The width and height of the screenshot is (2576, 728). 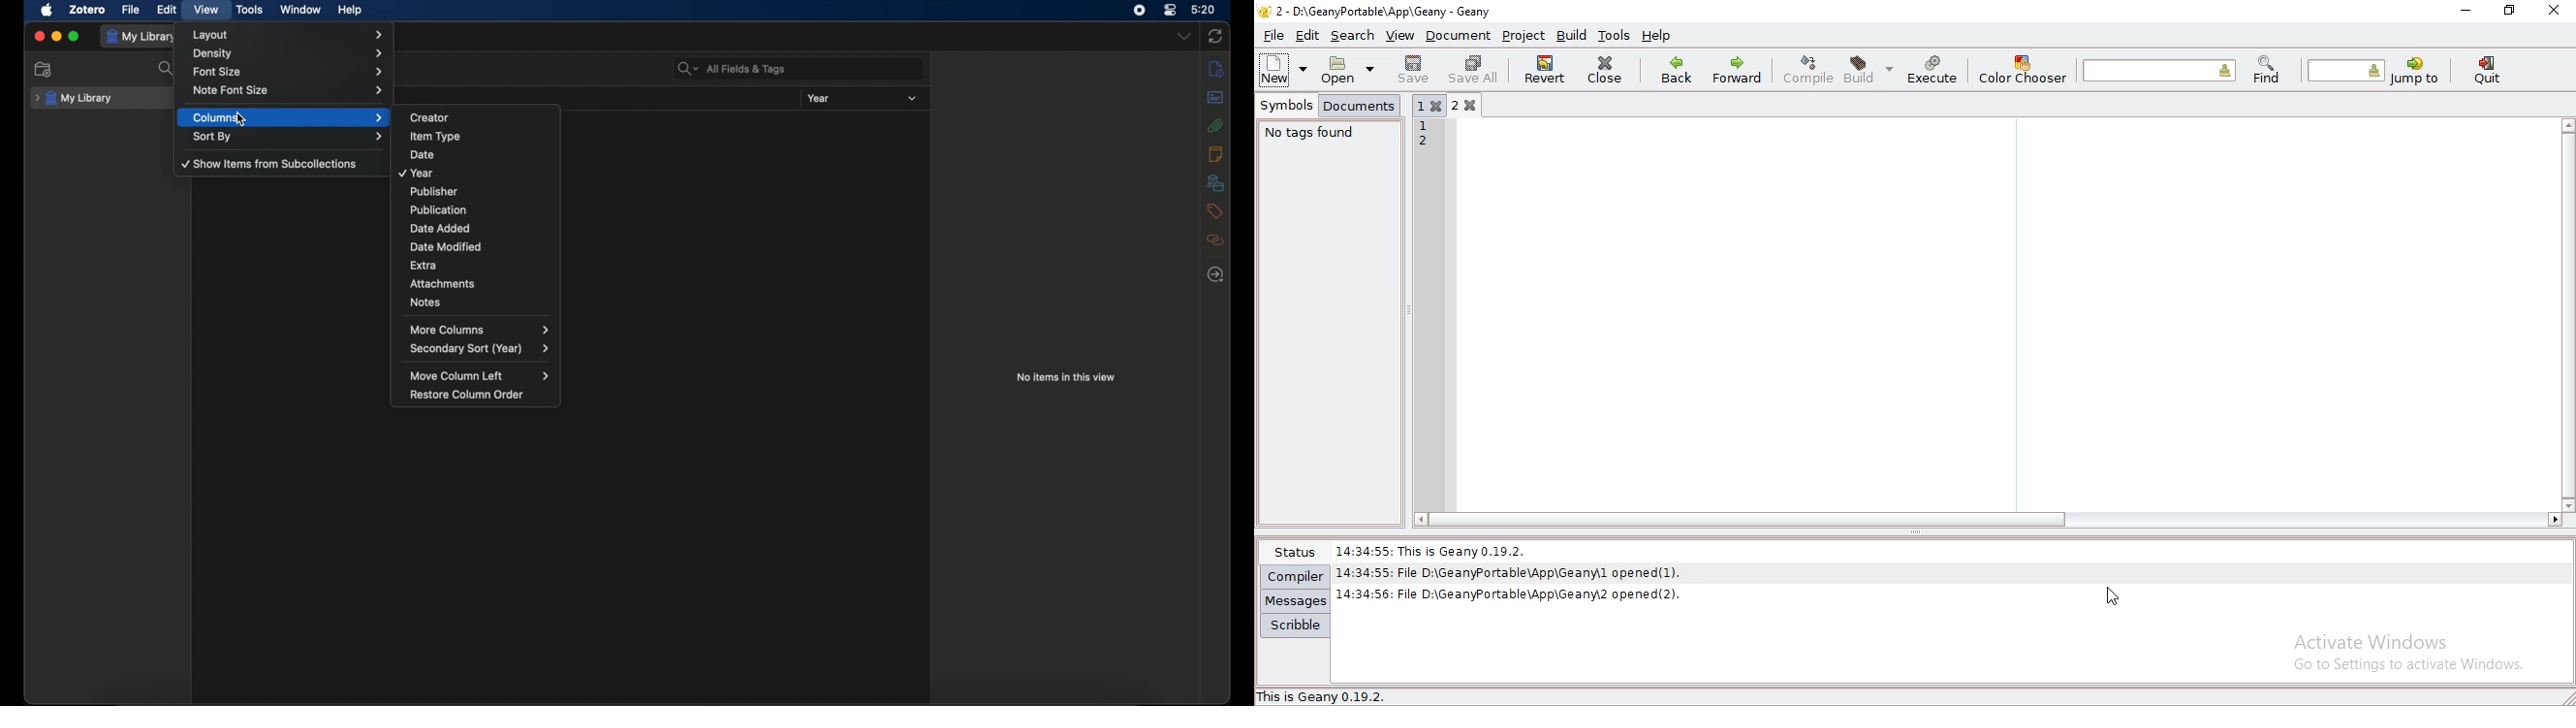 What do you see at coordinates (485, 265) in the screenshot?
I see `extra` at bounding box center [485, 265].